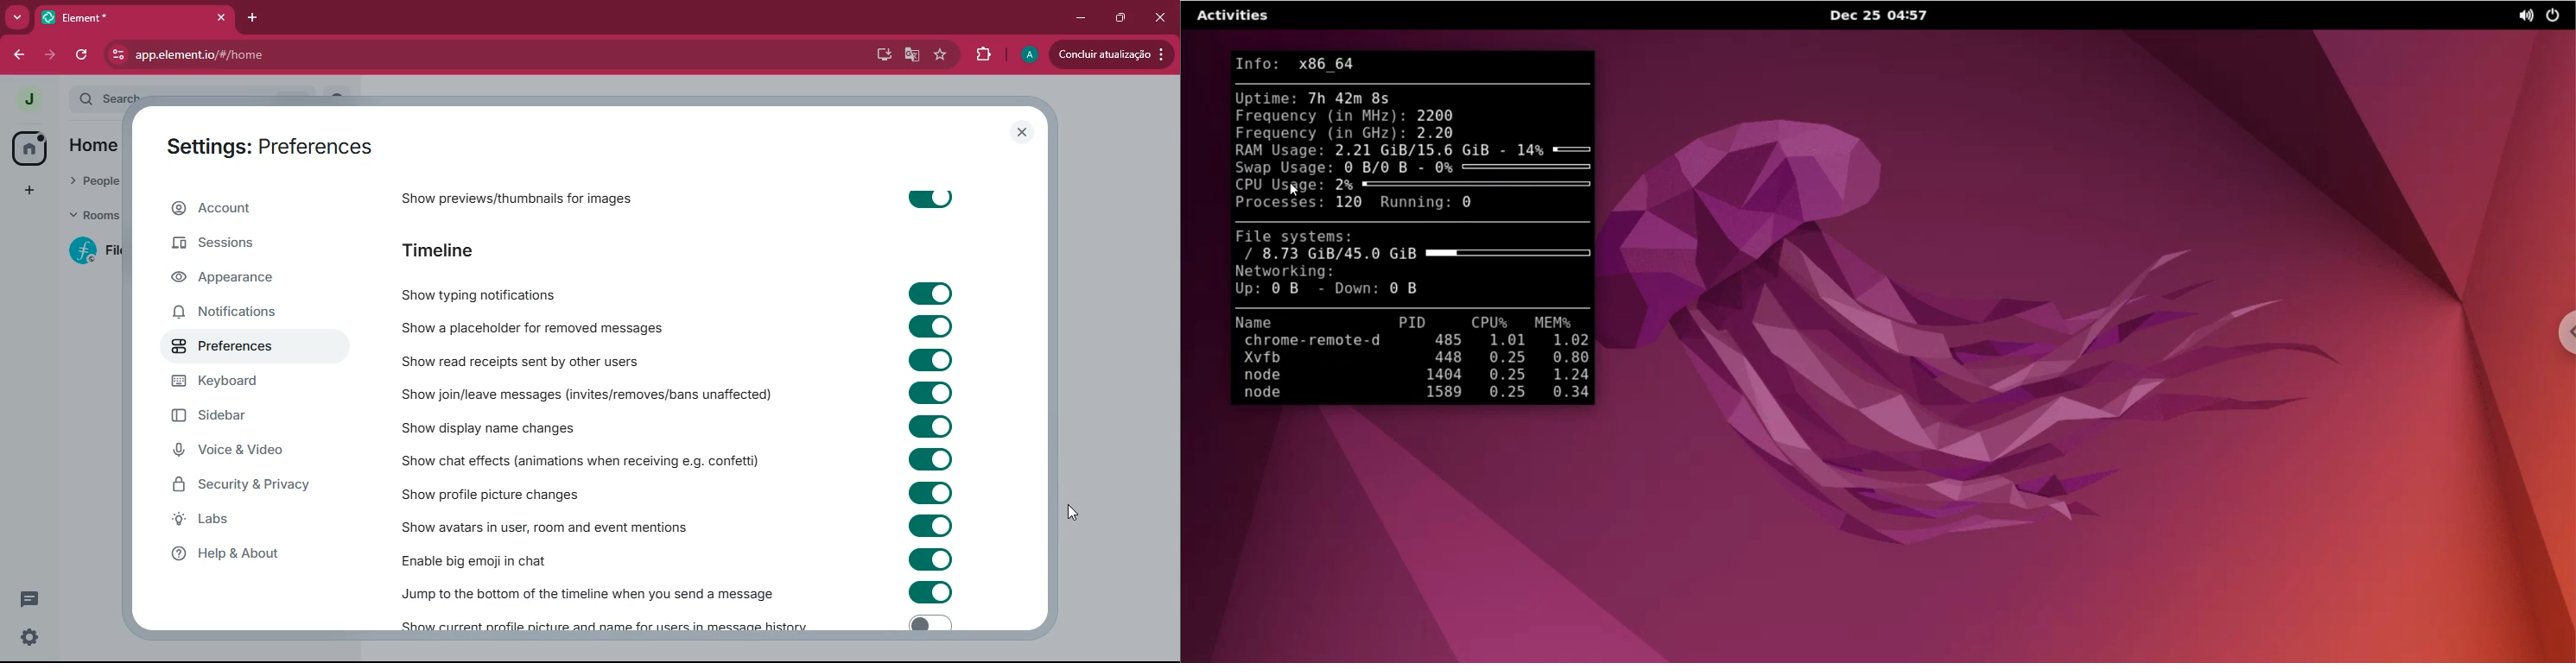 This screenshot has height=672, width=2576. Describe the element at coordinates (927, 360) in the screenshot. I see `toggle on ` at that location.